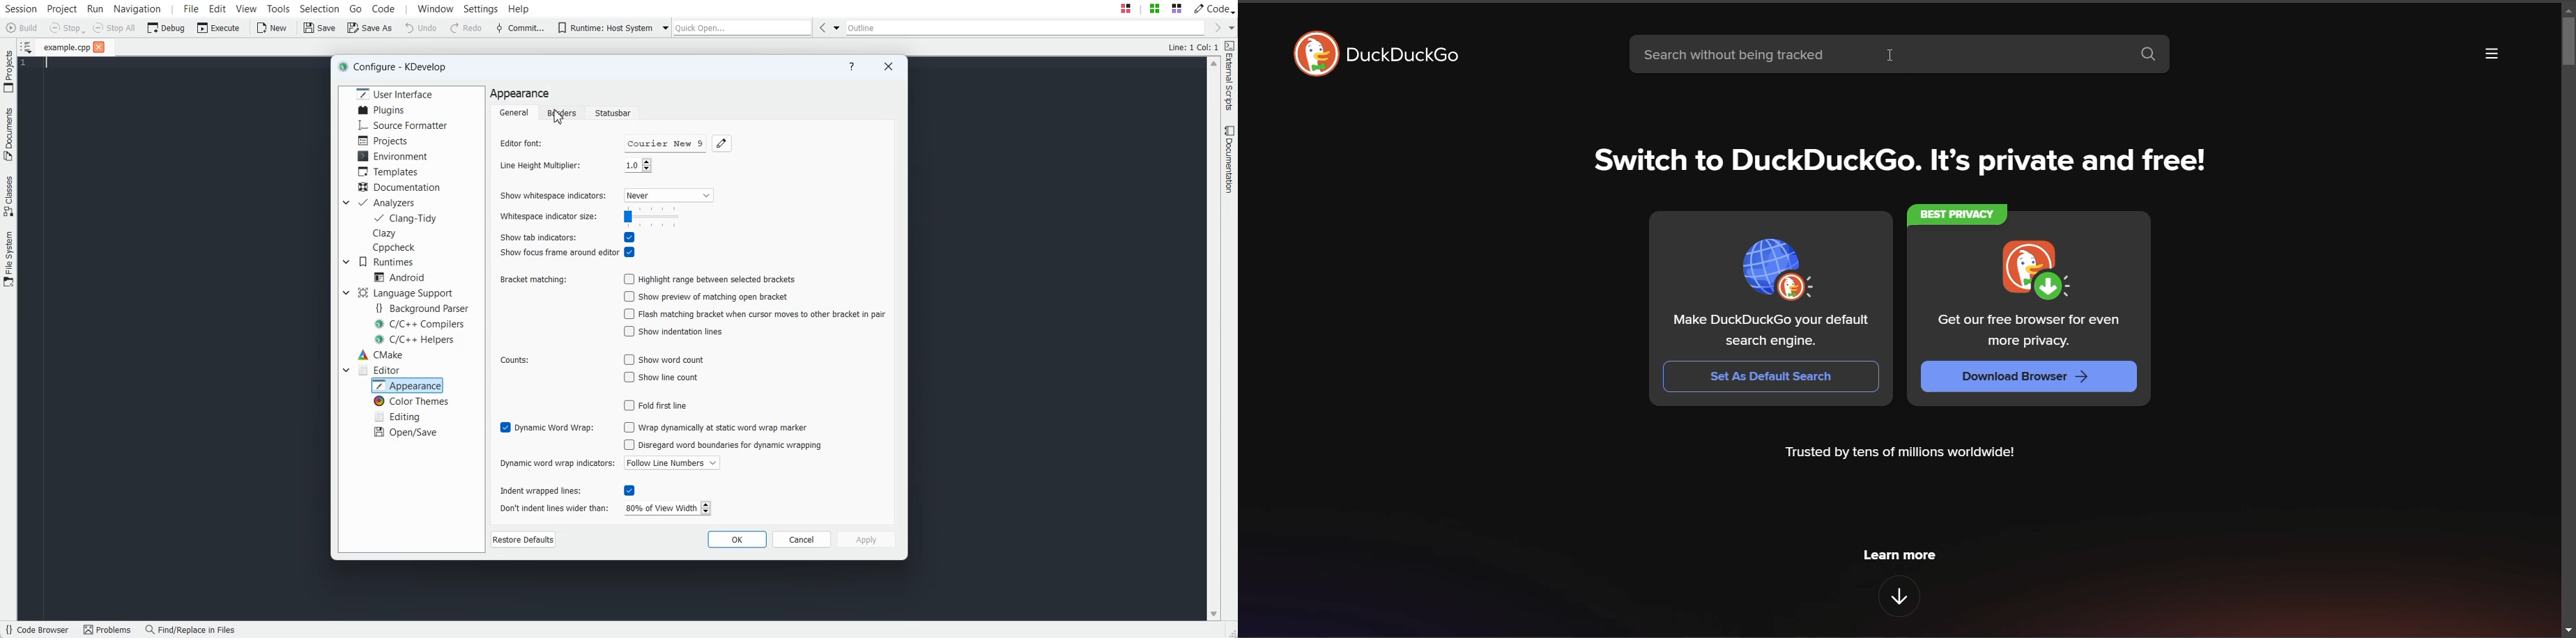  I want to click on Drop down box, so click(837, 27).